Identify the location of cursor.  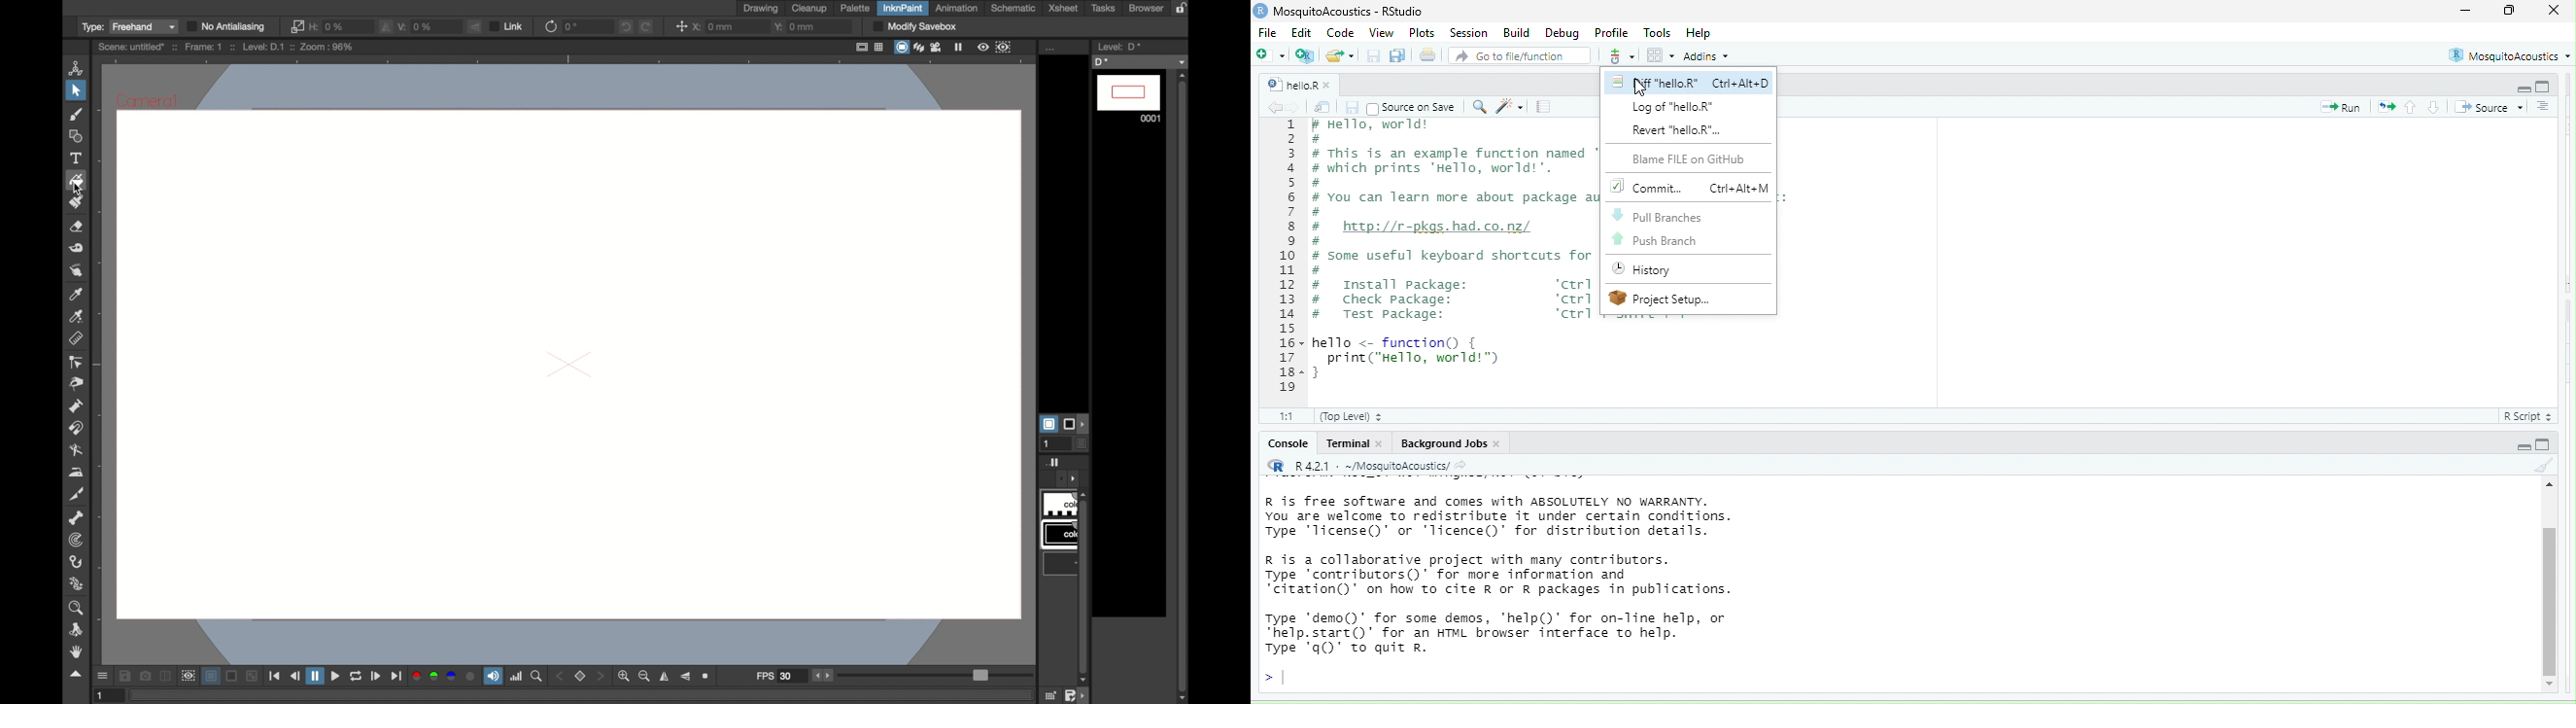
(1643, 88).